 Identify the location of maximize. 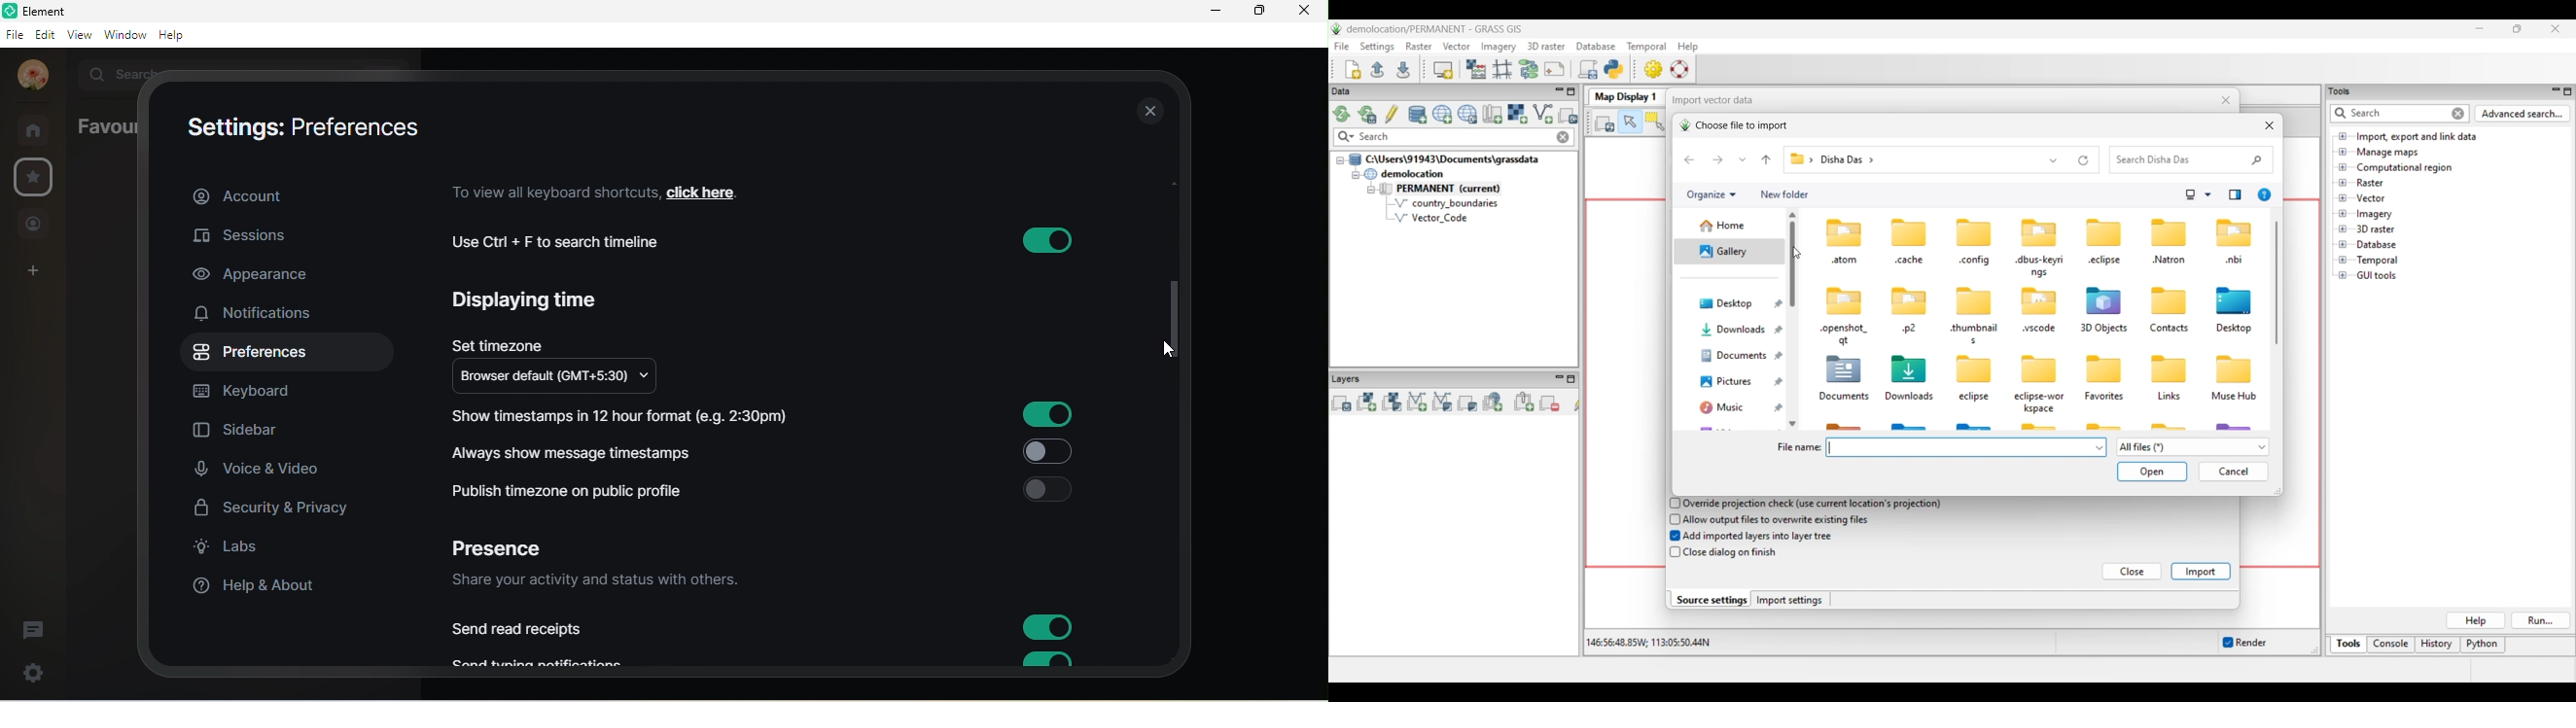
(1257, 13).